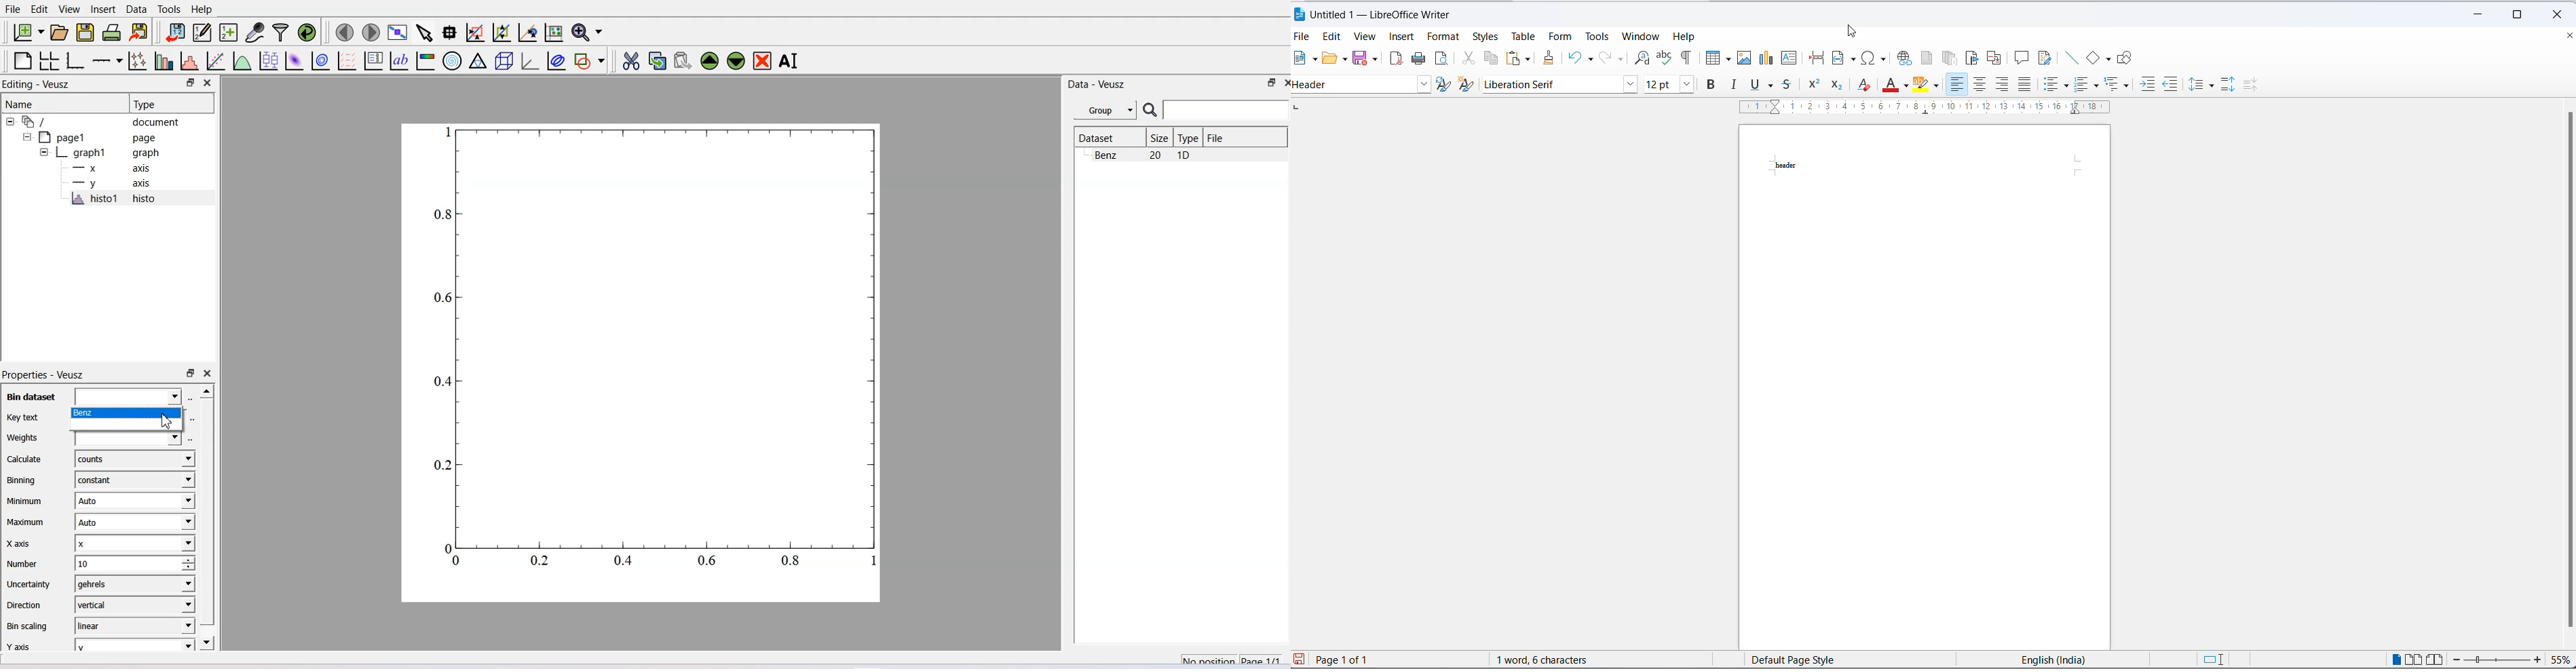  What do you see at coordinates (1469, 86) in the screenshot?
I see `create new style from selection` at bounding box center [1469, 86].